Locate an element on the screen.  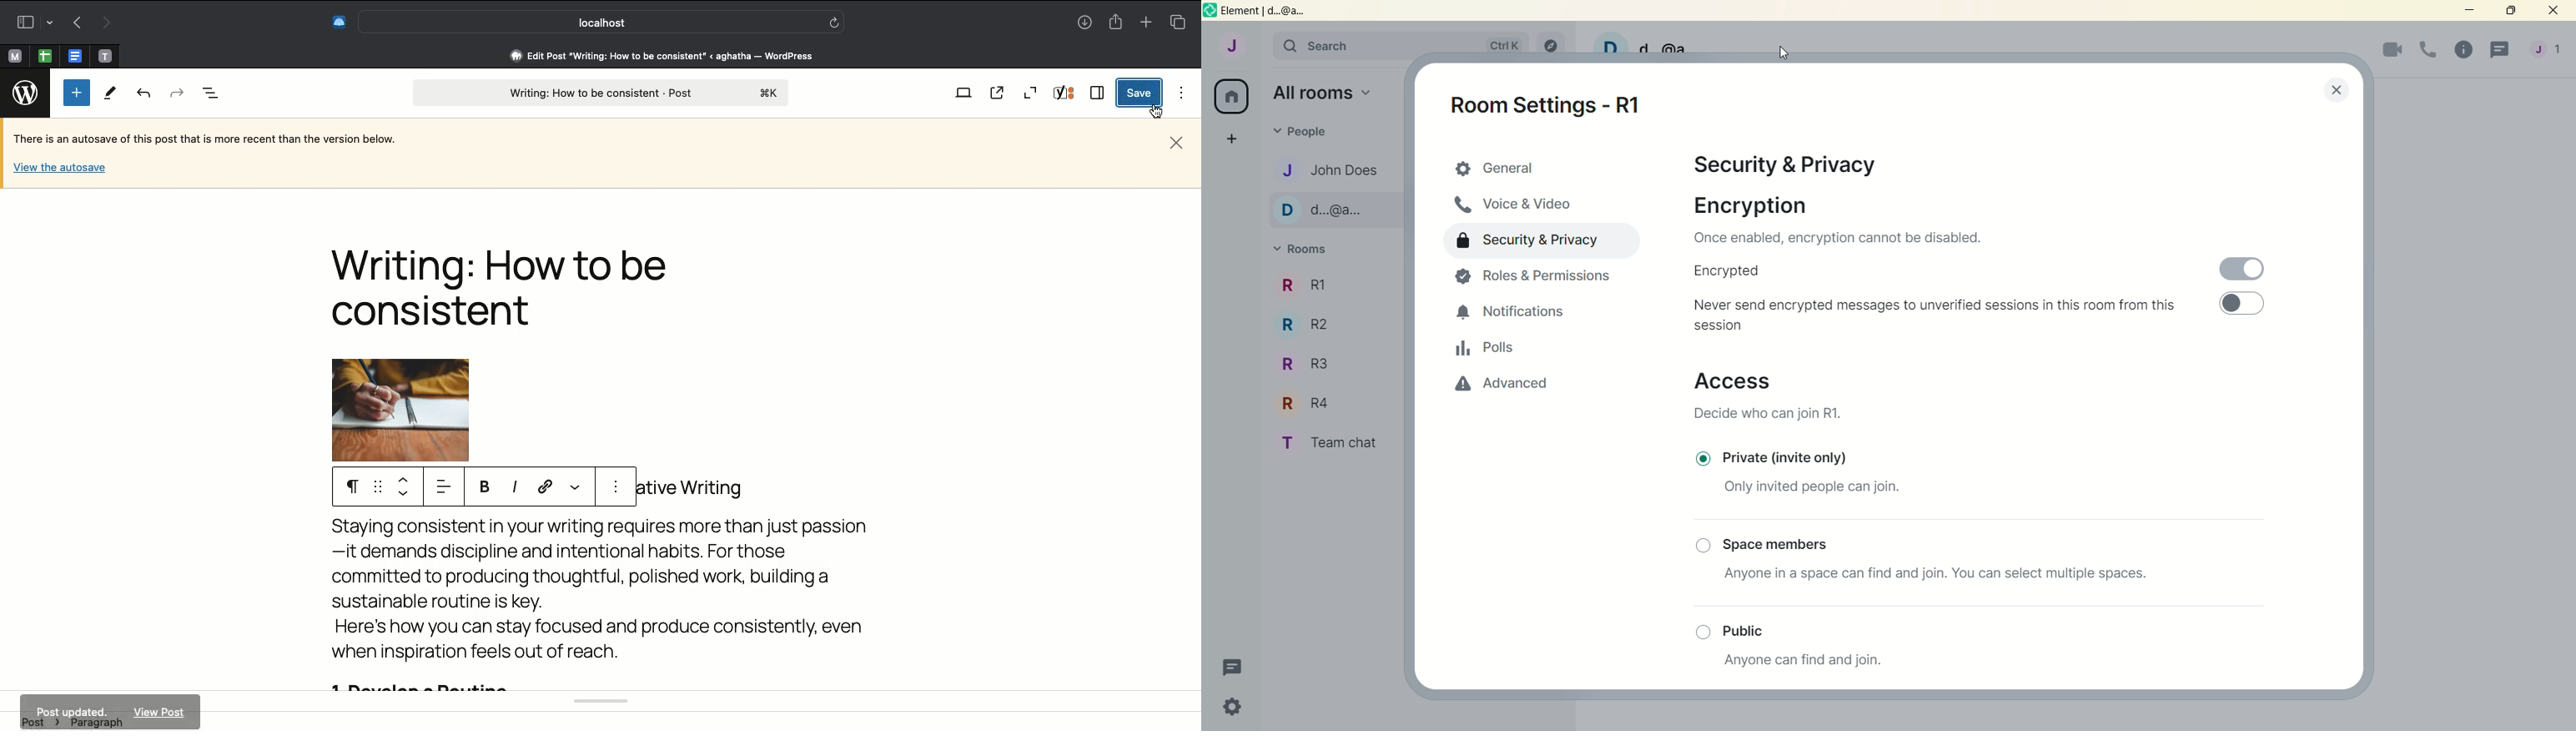
View is located at coordinates (963, 94).